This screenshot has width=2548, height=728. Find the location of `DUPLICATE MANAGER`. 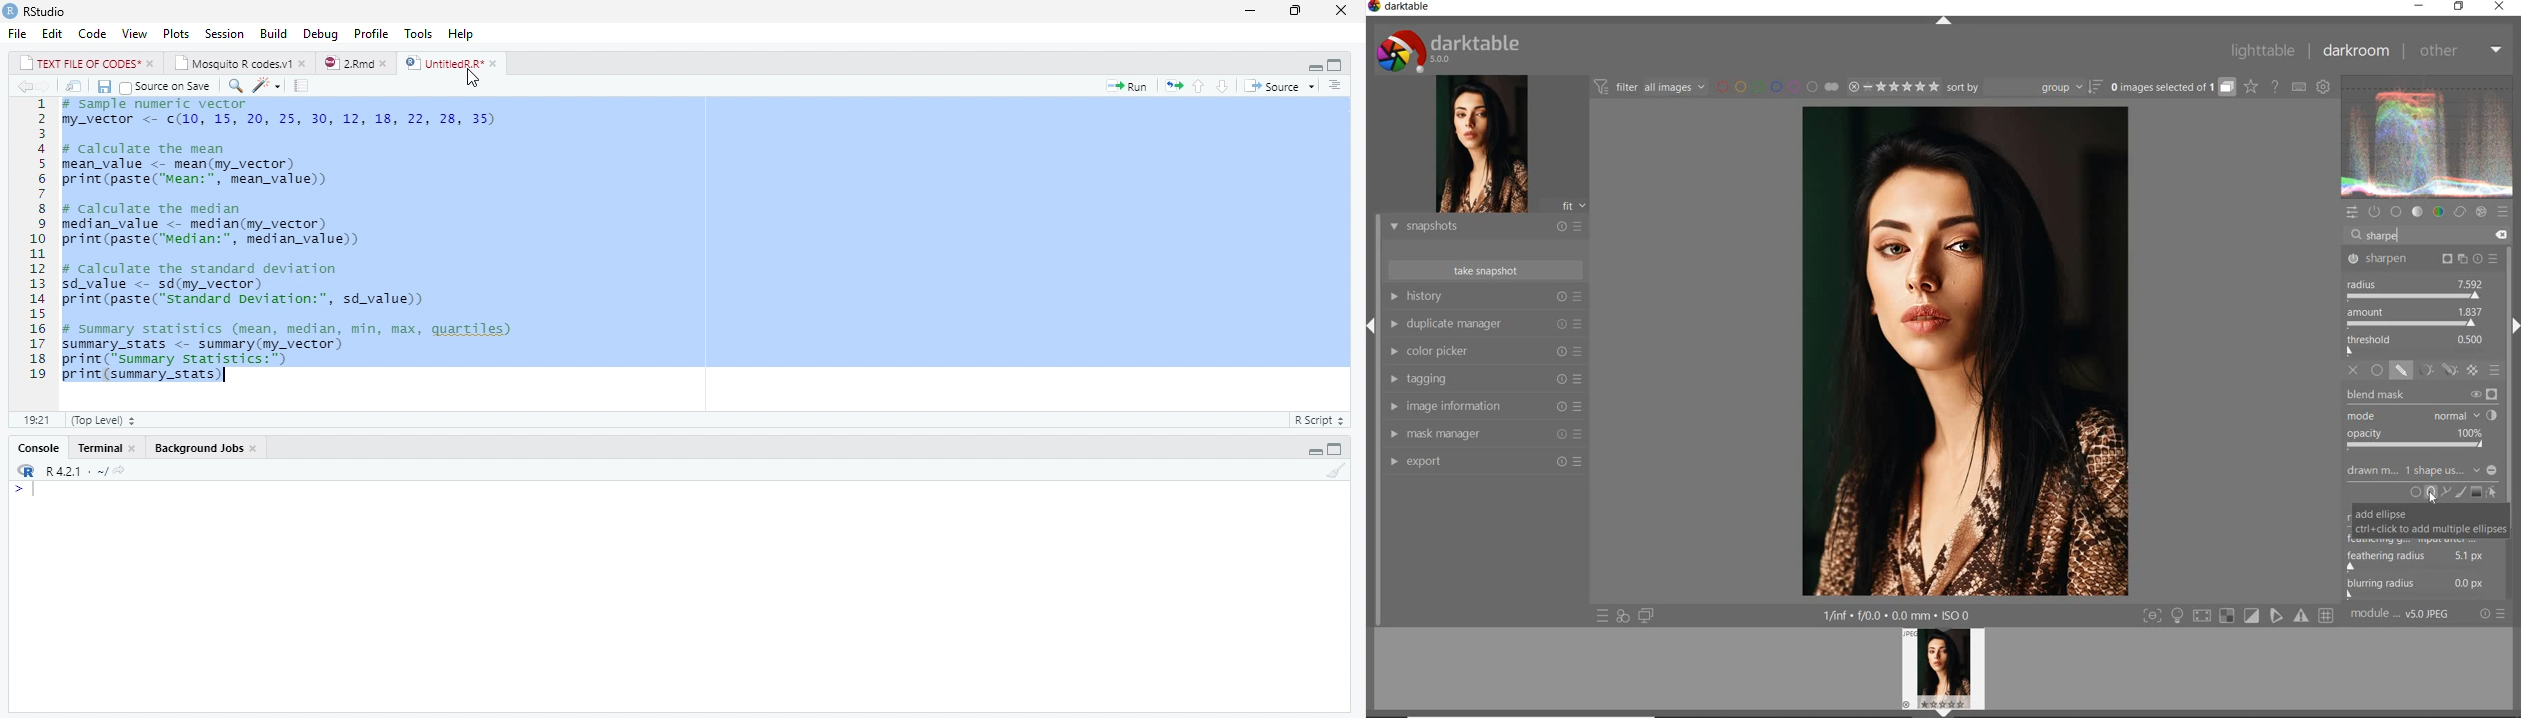

DUPLICATE MANAGER is located at coordinates (1487, 326).